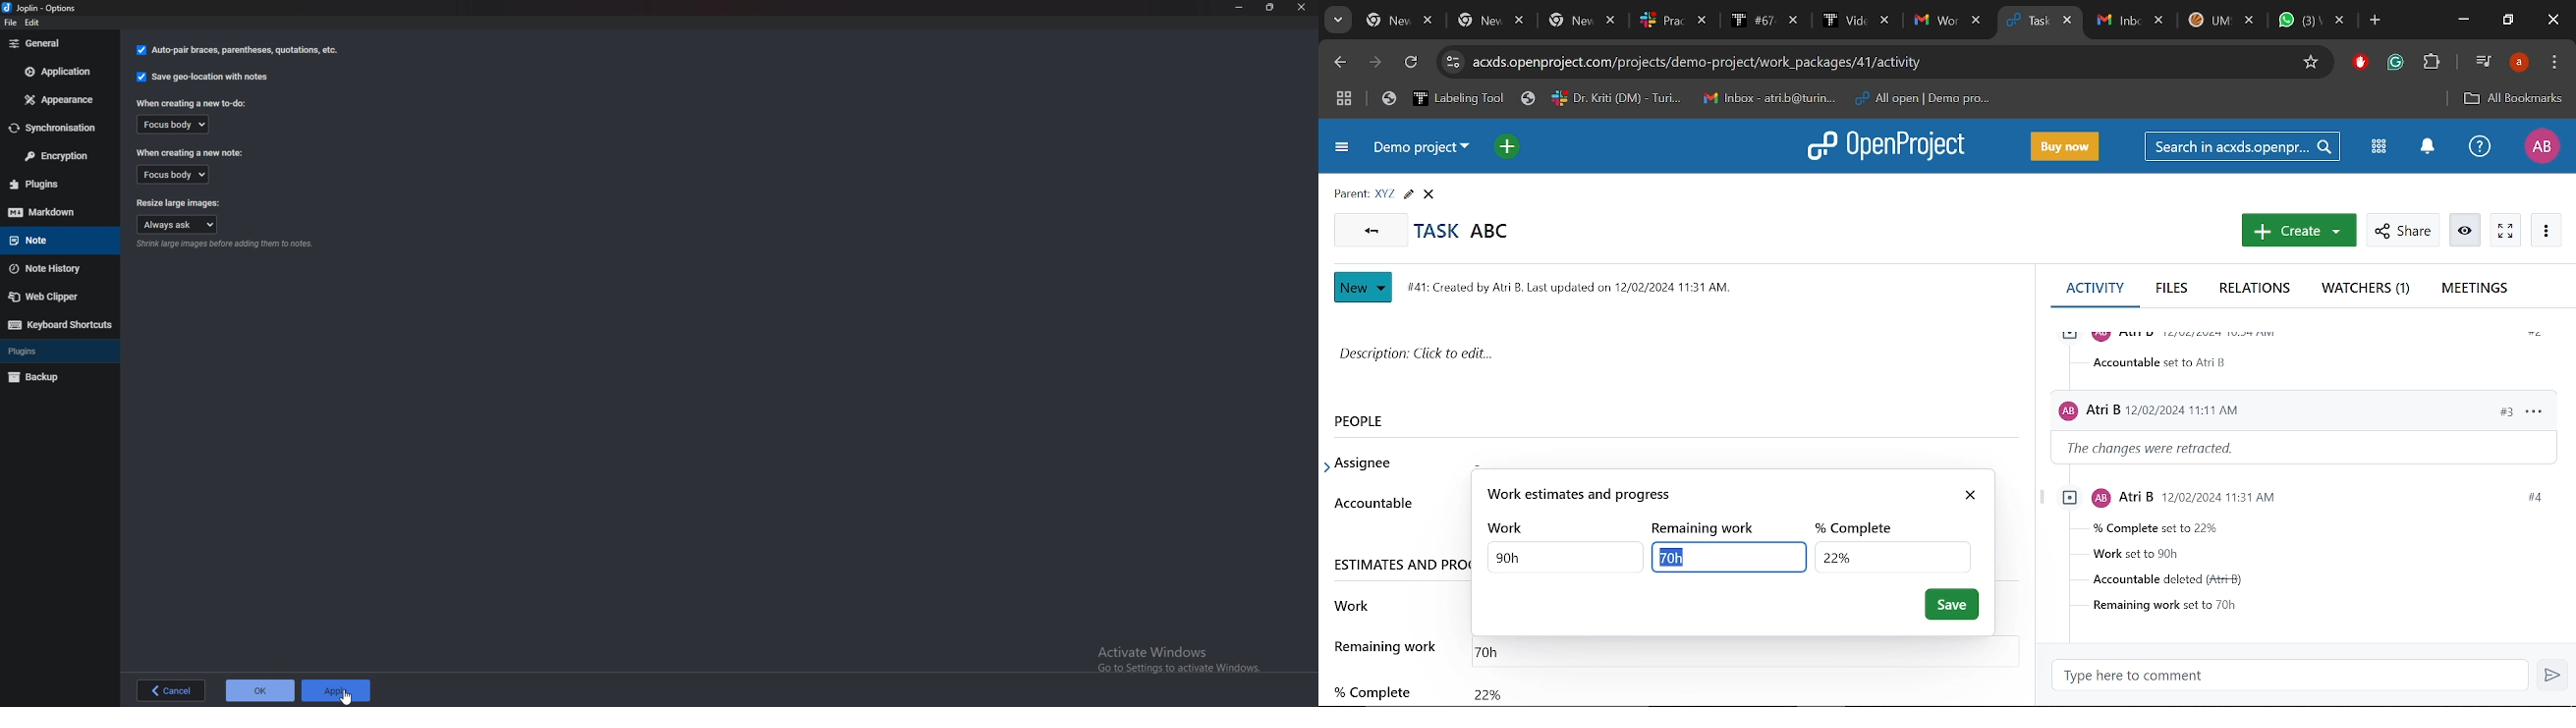 This screenshot has height=728, width=2576. What do you see at coordinates (1369, 463) in the screenshot?
I see `assignee` at bounding box center [1369, 463].